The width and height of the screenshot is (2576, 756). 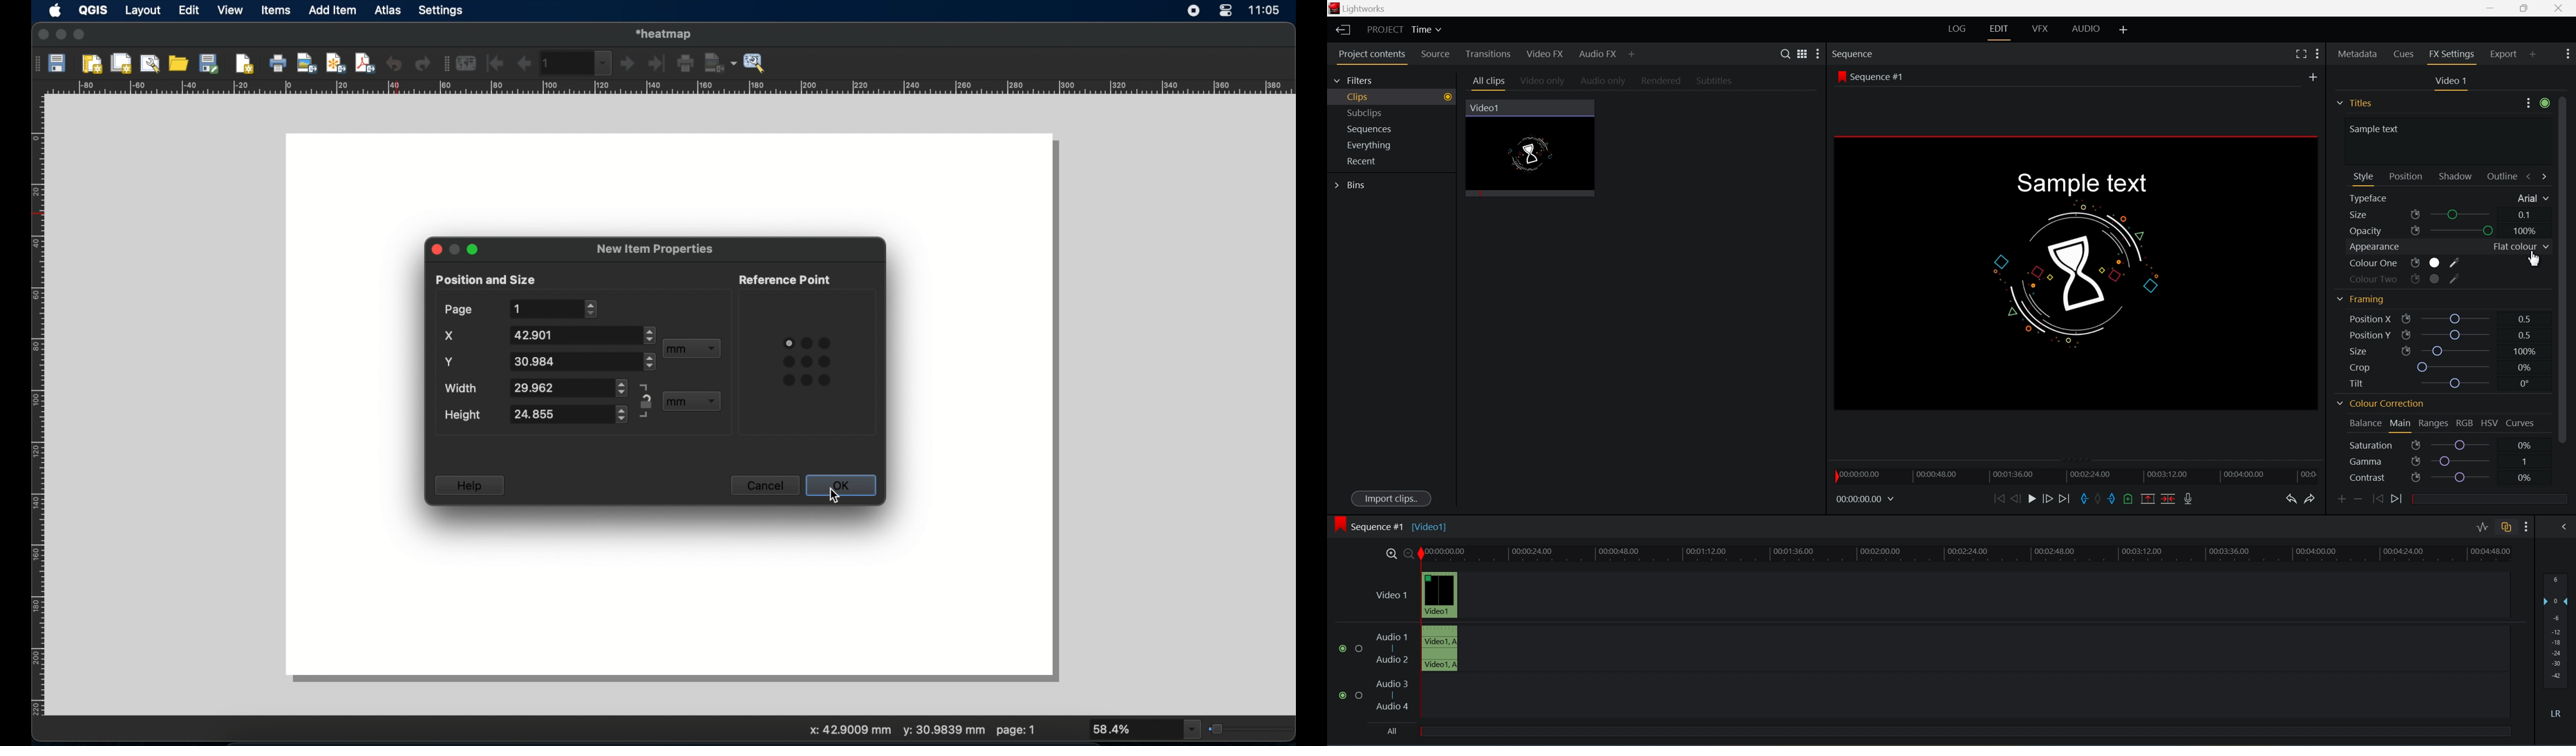 What do you see at coordinates (93, 64) in the screenshot?
I see `new layout` at bounding box center [93, 64].